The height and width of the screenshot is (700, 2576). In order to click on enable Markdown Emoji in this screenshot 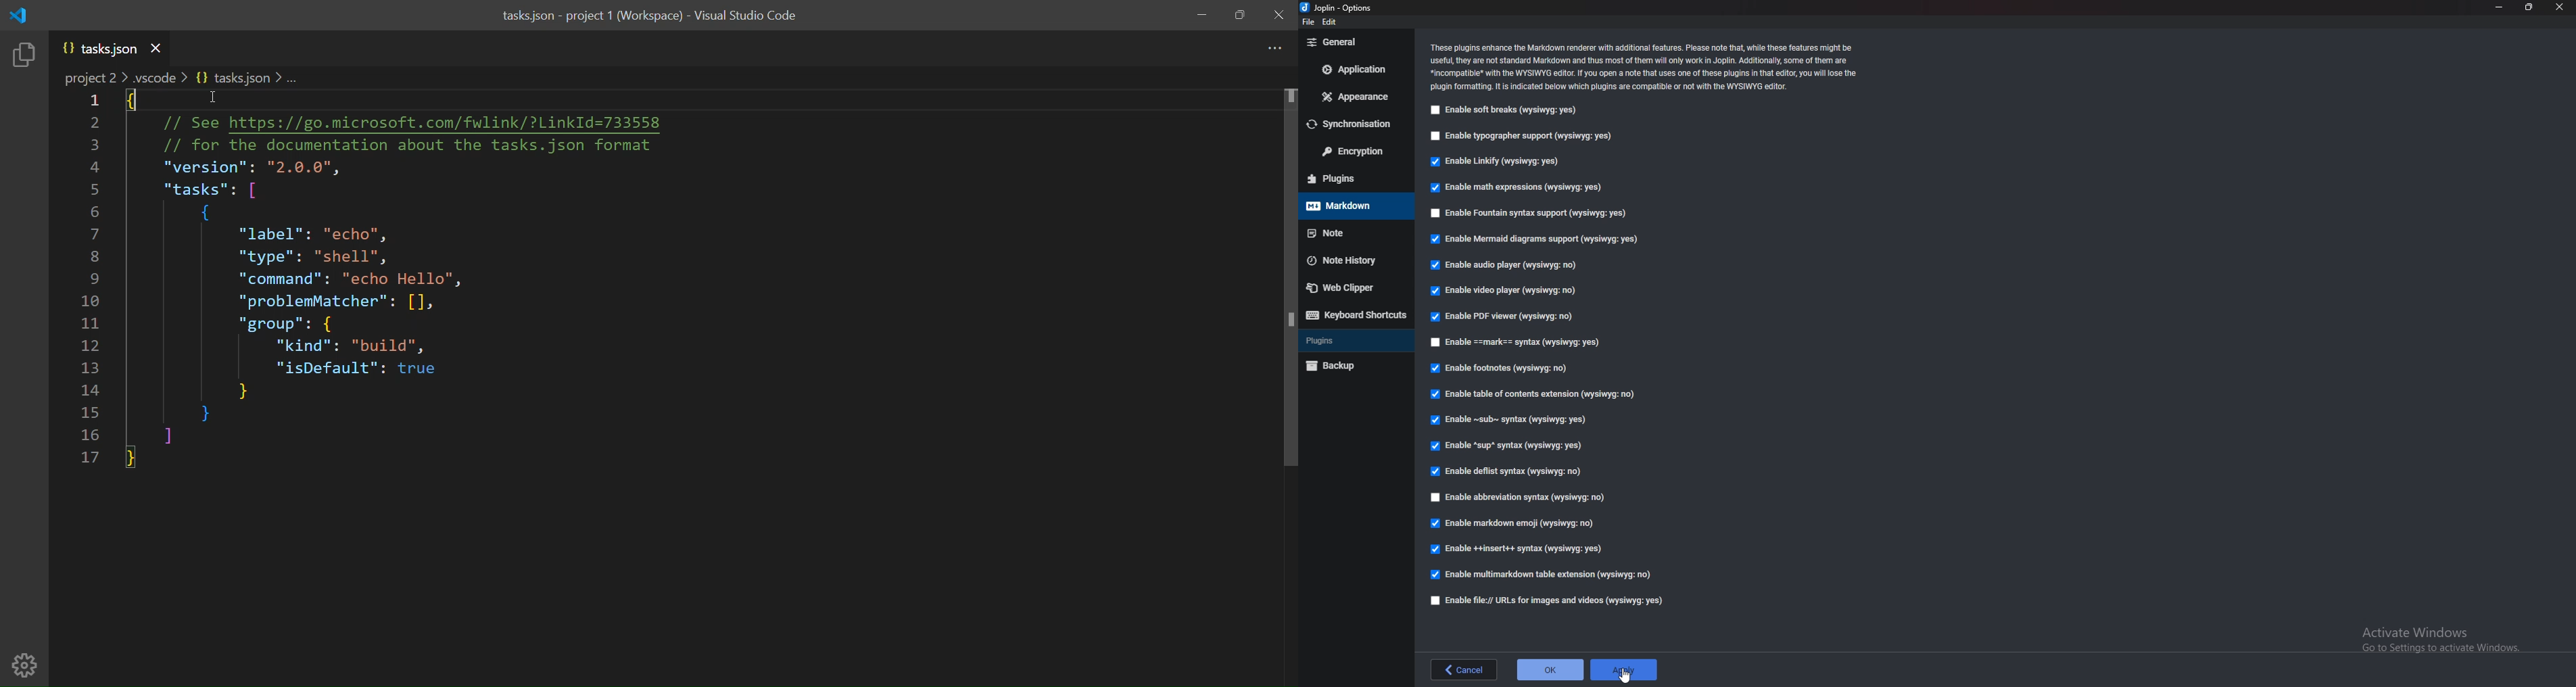, I will do `click(1514, 524)`.